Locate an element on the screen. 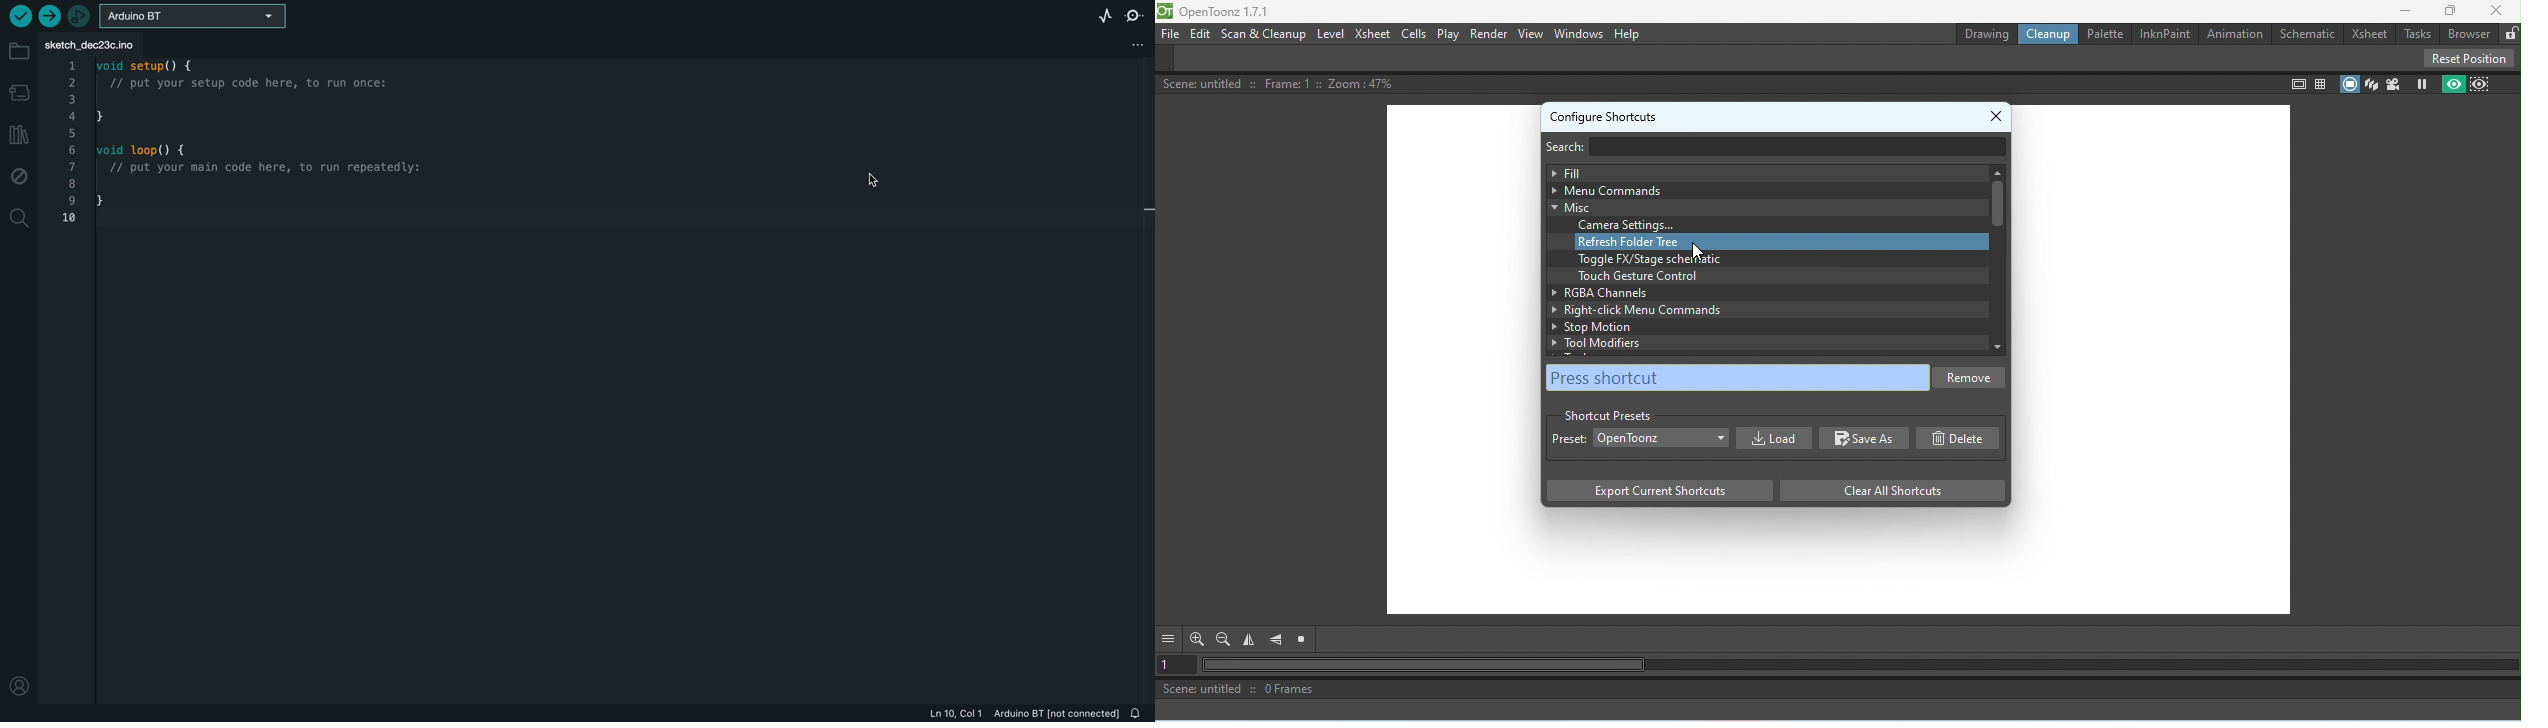 The image size is (2548, 728). View is located at coordinates (1529, 35).